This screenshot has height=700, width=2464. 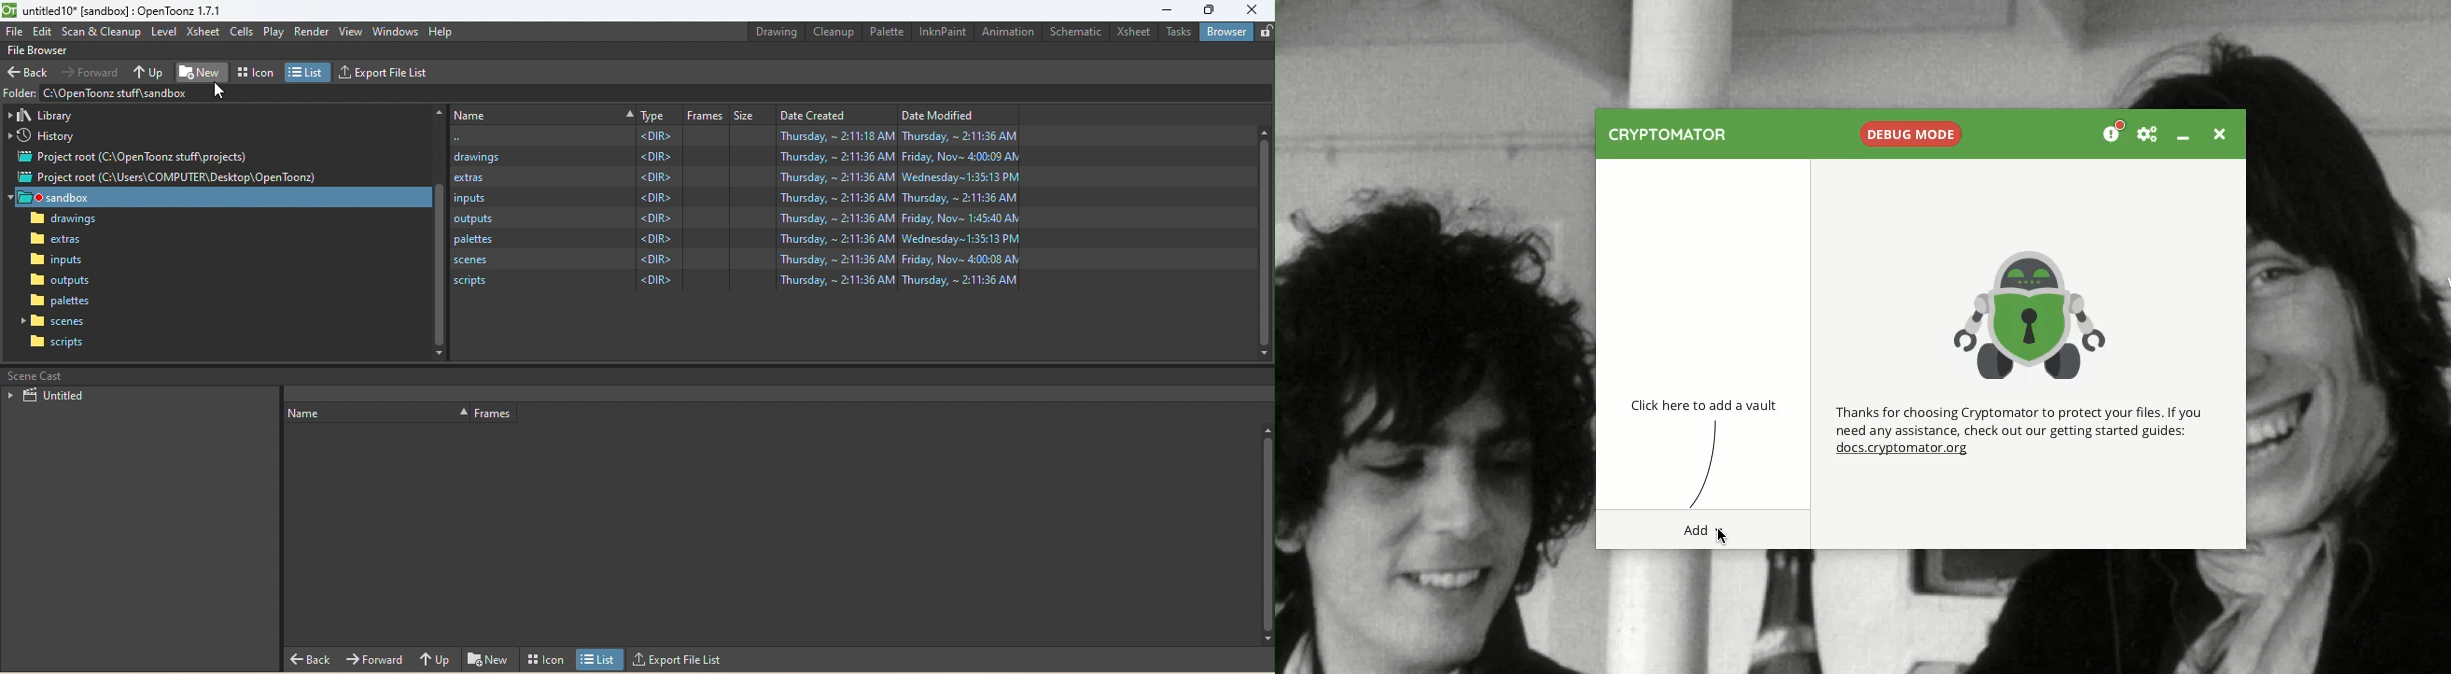 I want to click on Sabdbox, so click(x=223, y=197).